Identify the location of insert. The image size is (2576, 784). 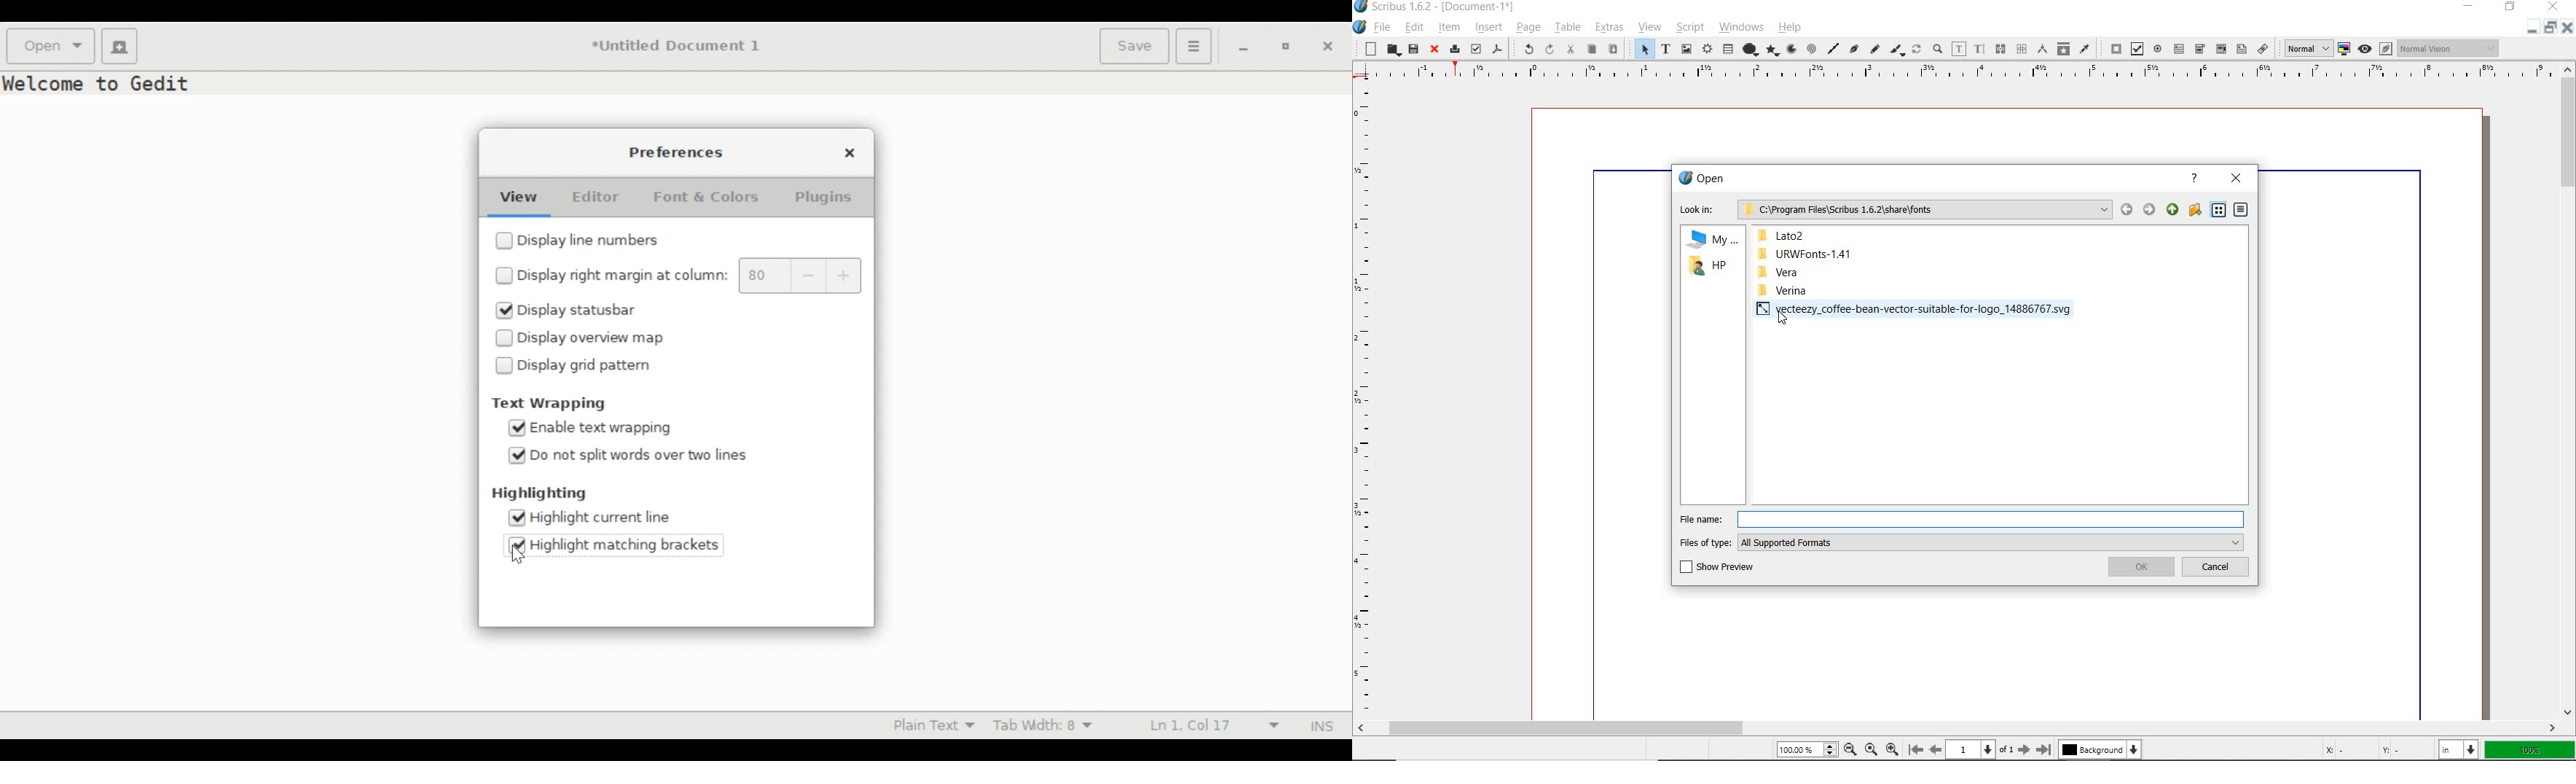
(1488, 28).